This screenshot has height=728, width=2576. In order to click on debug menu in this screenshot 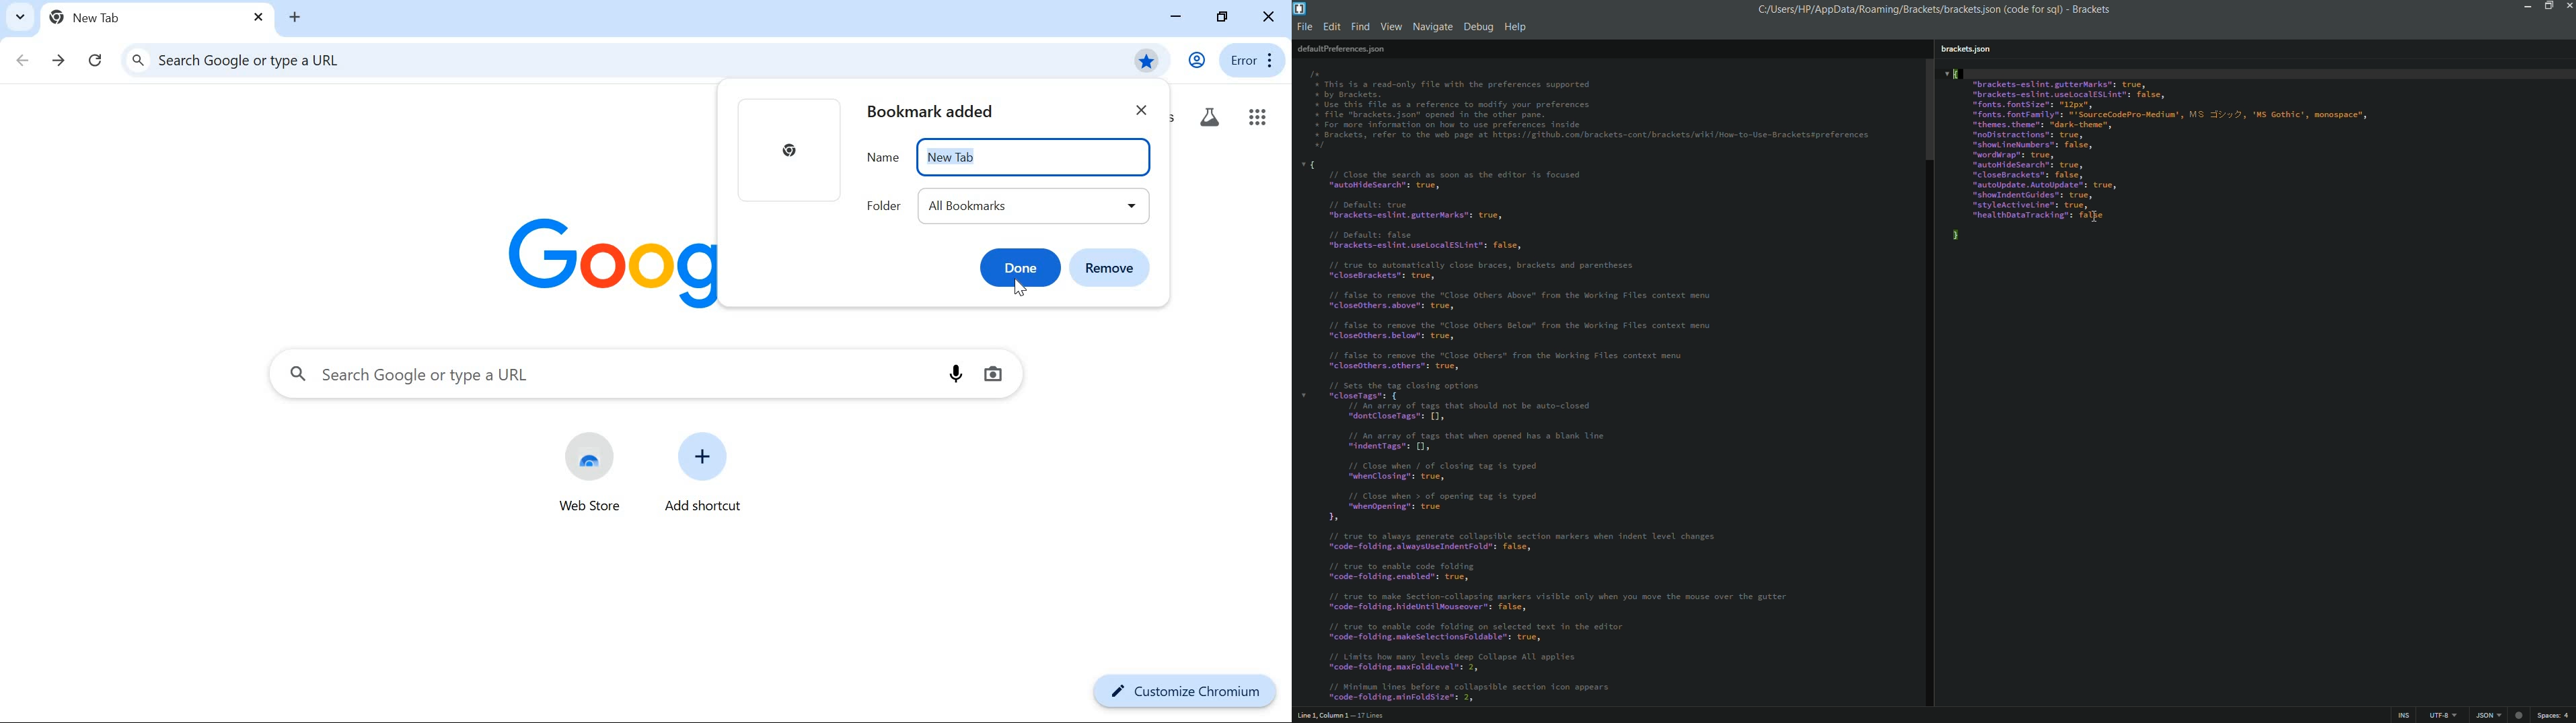, I will do `click(1478, 26)`.